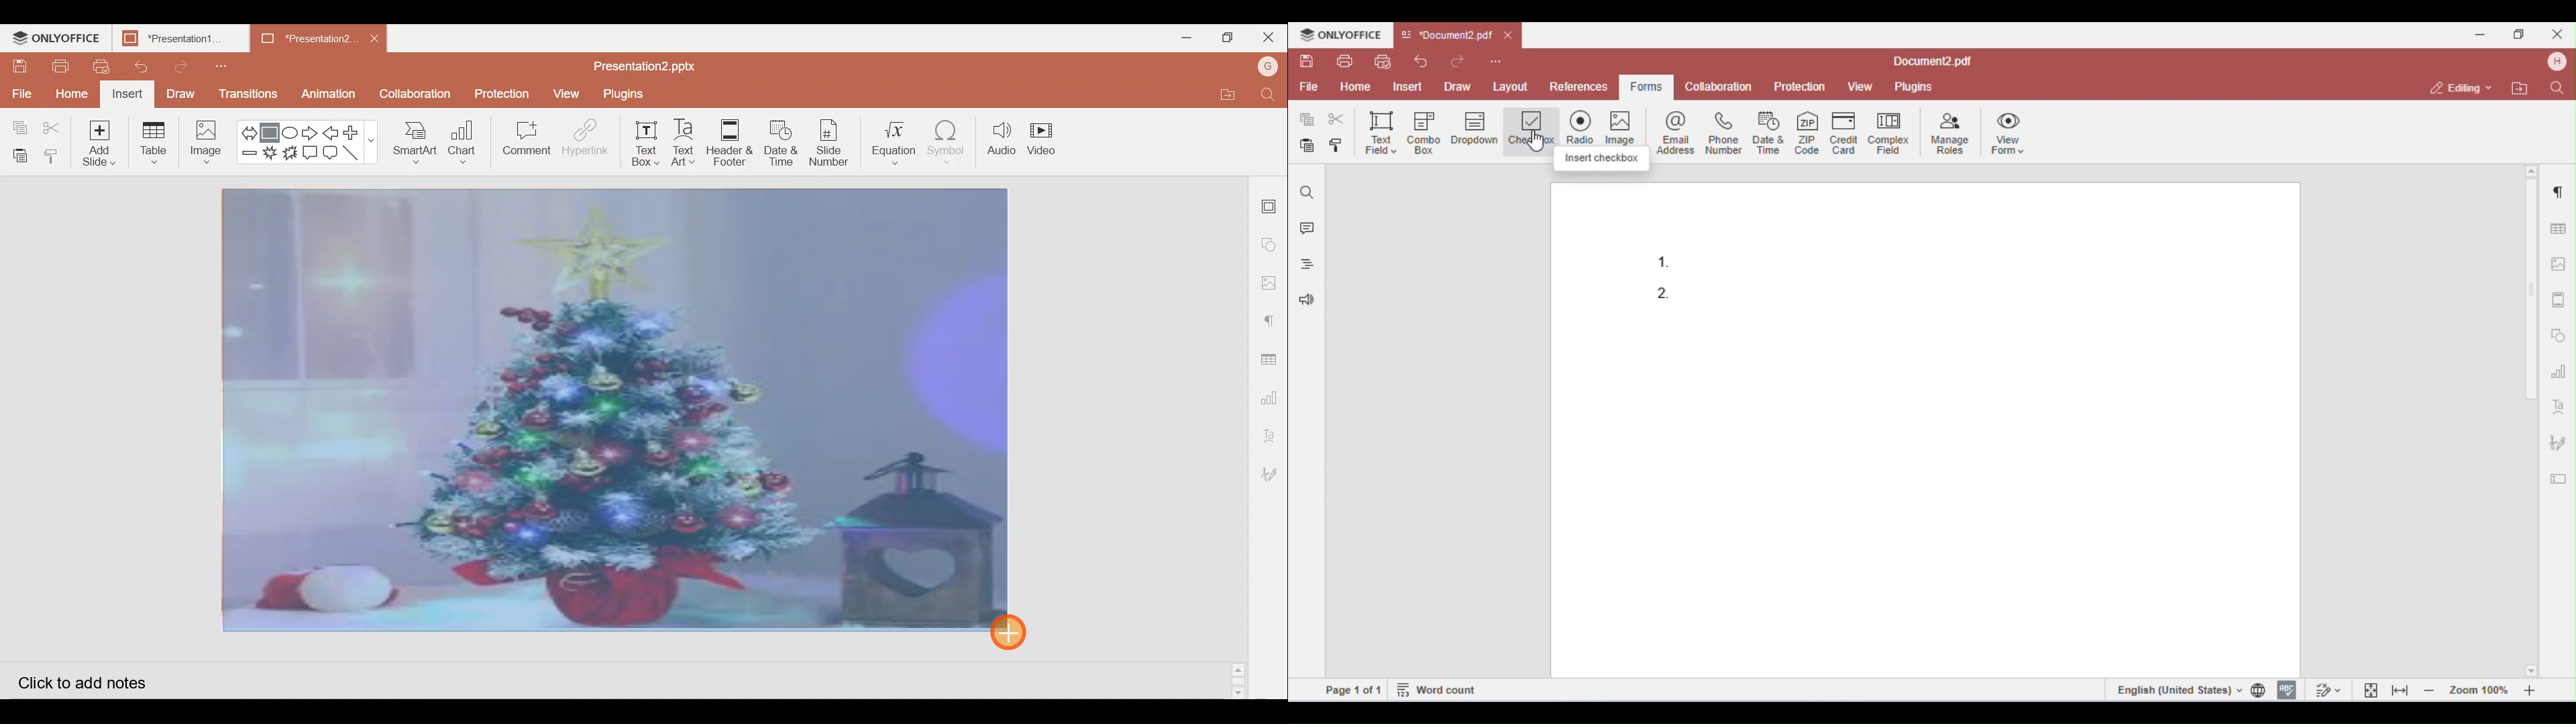  I want to click on Image, so click(206, 142).